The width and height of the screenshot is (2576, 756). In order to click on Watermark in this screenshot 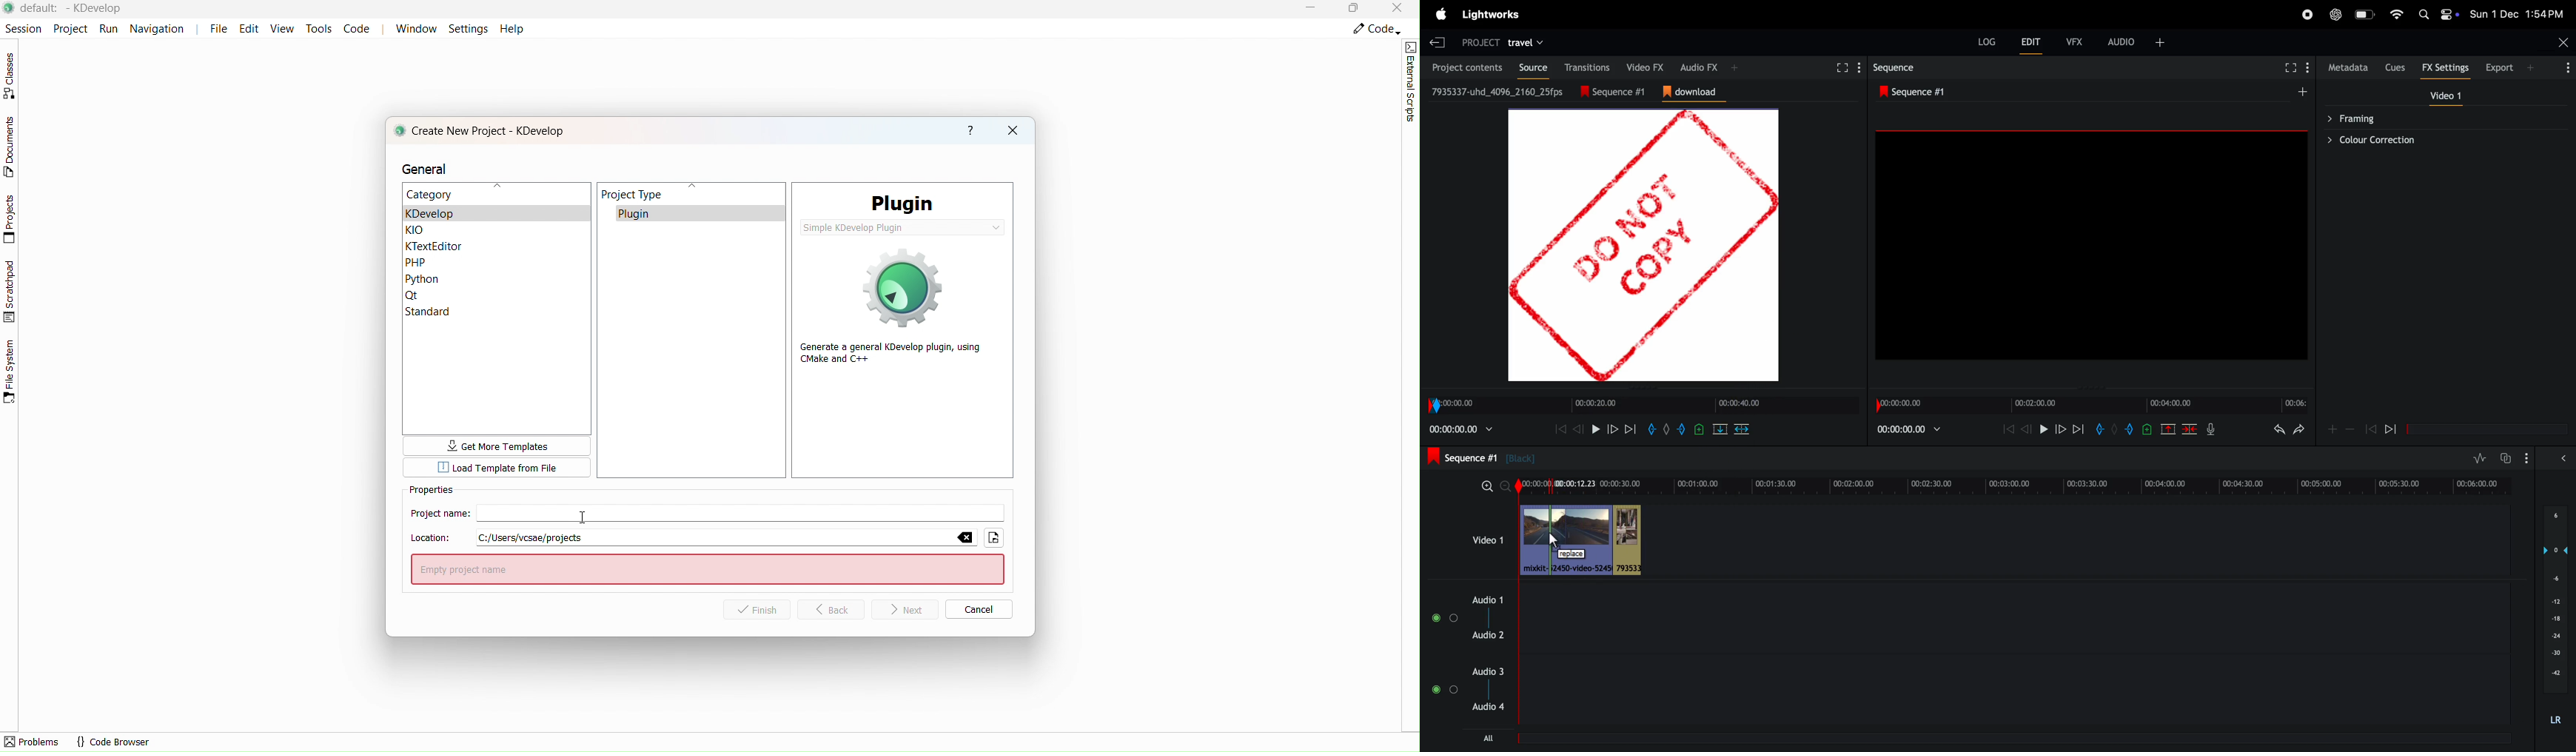, I will do `click(1643, 245)`.